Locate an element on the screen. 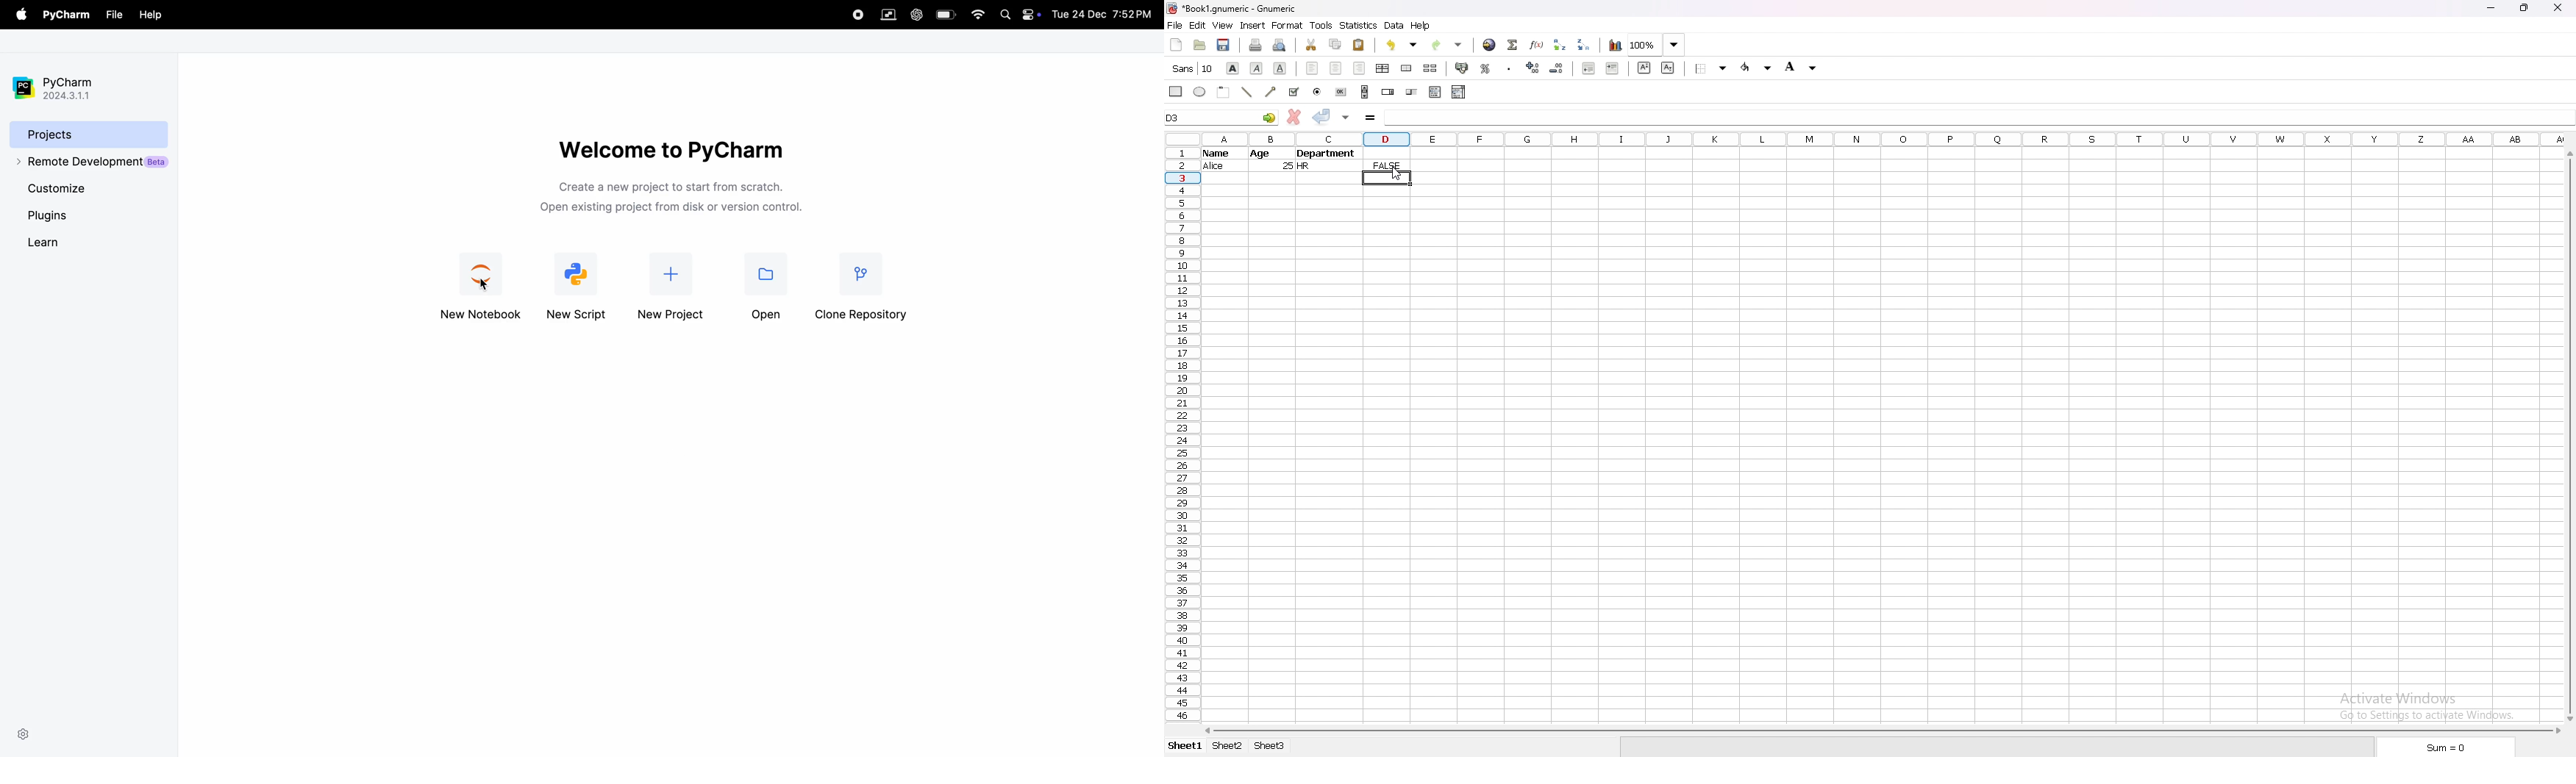 This screenshot has height=784, width=2576. hyperlink is located at coordinates (1490, 44).